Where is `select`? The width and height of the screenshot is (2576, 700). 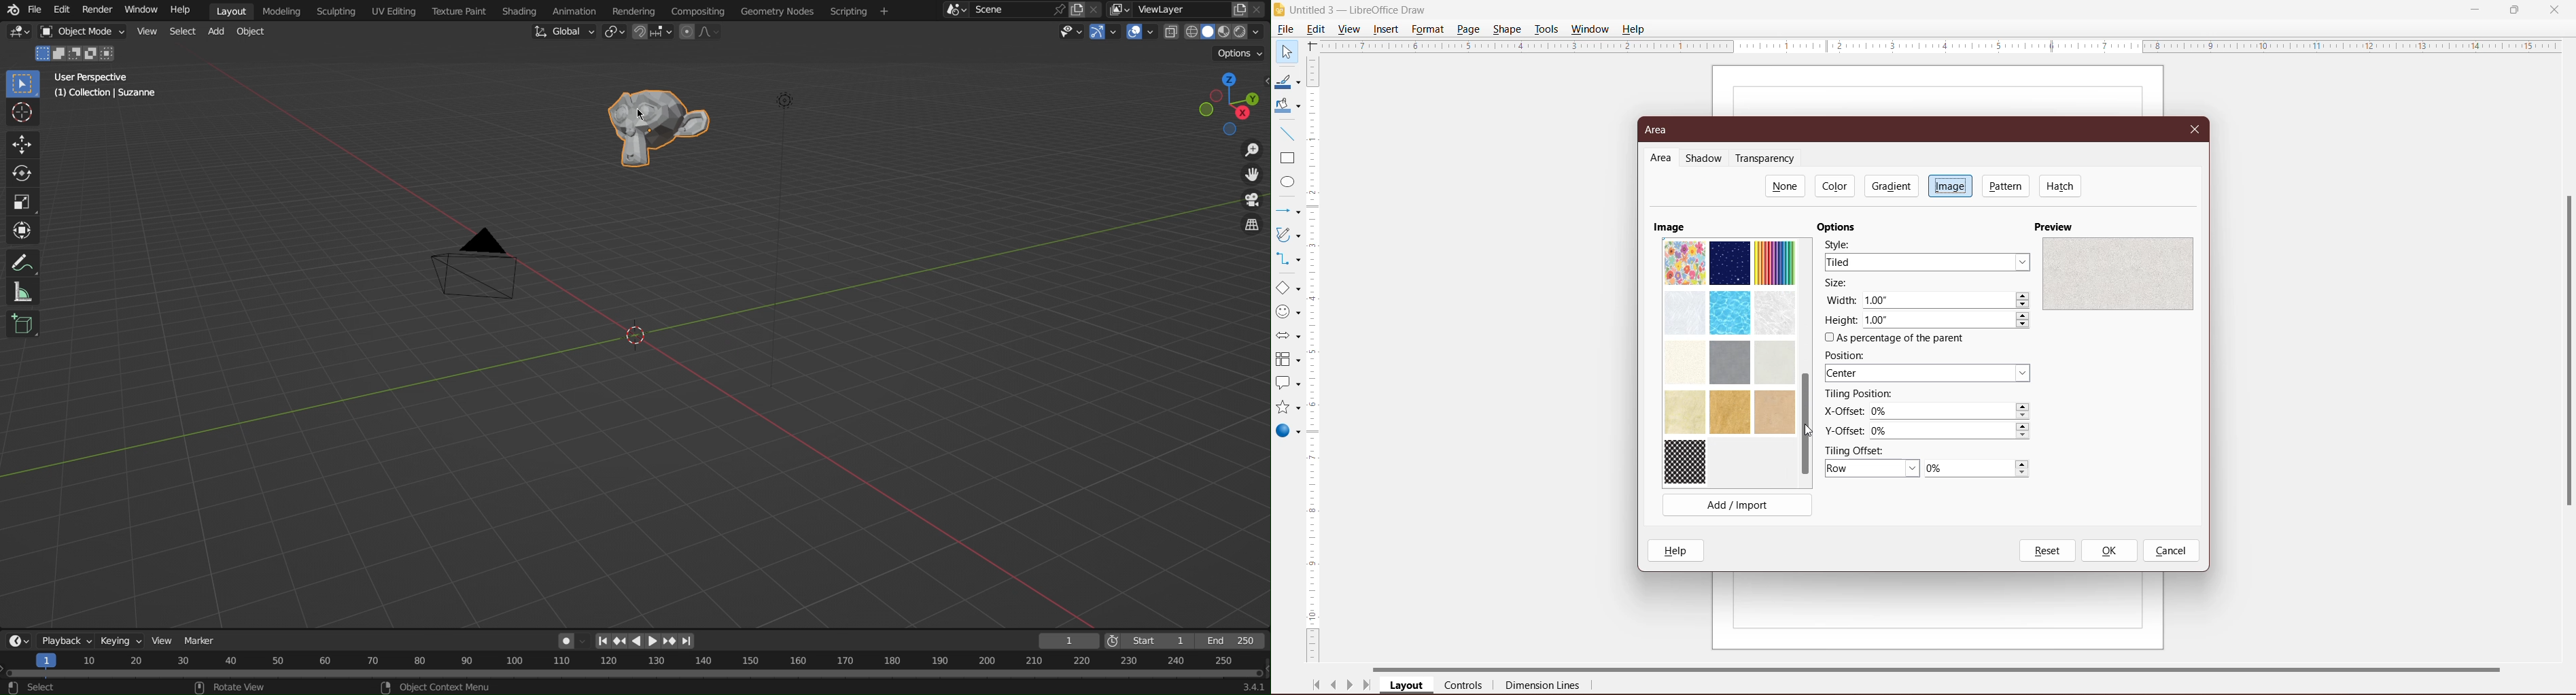
select is located at coordinates (43, 687).